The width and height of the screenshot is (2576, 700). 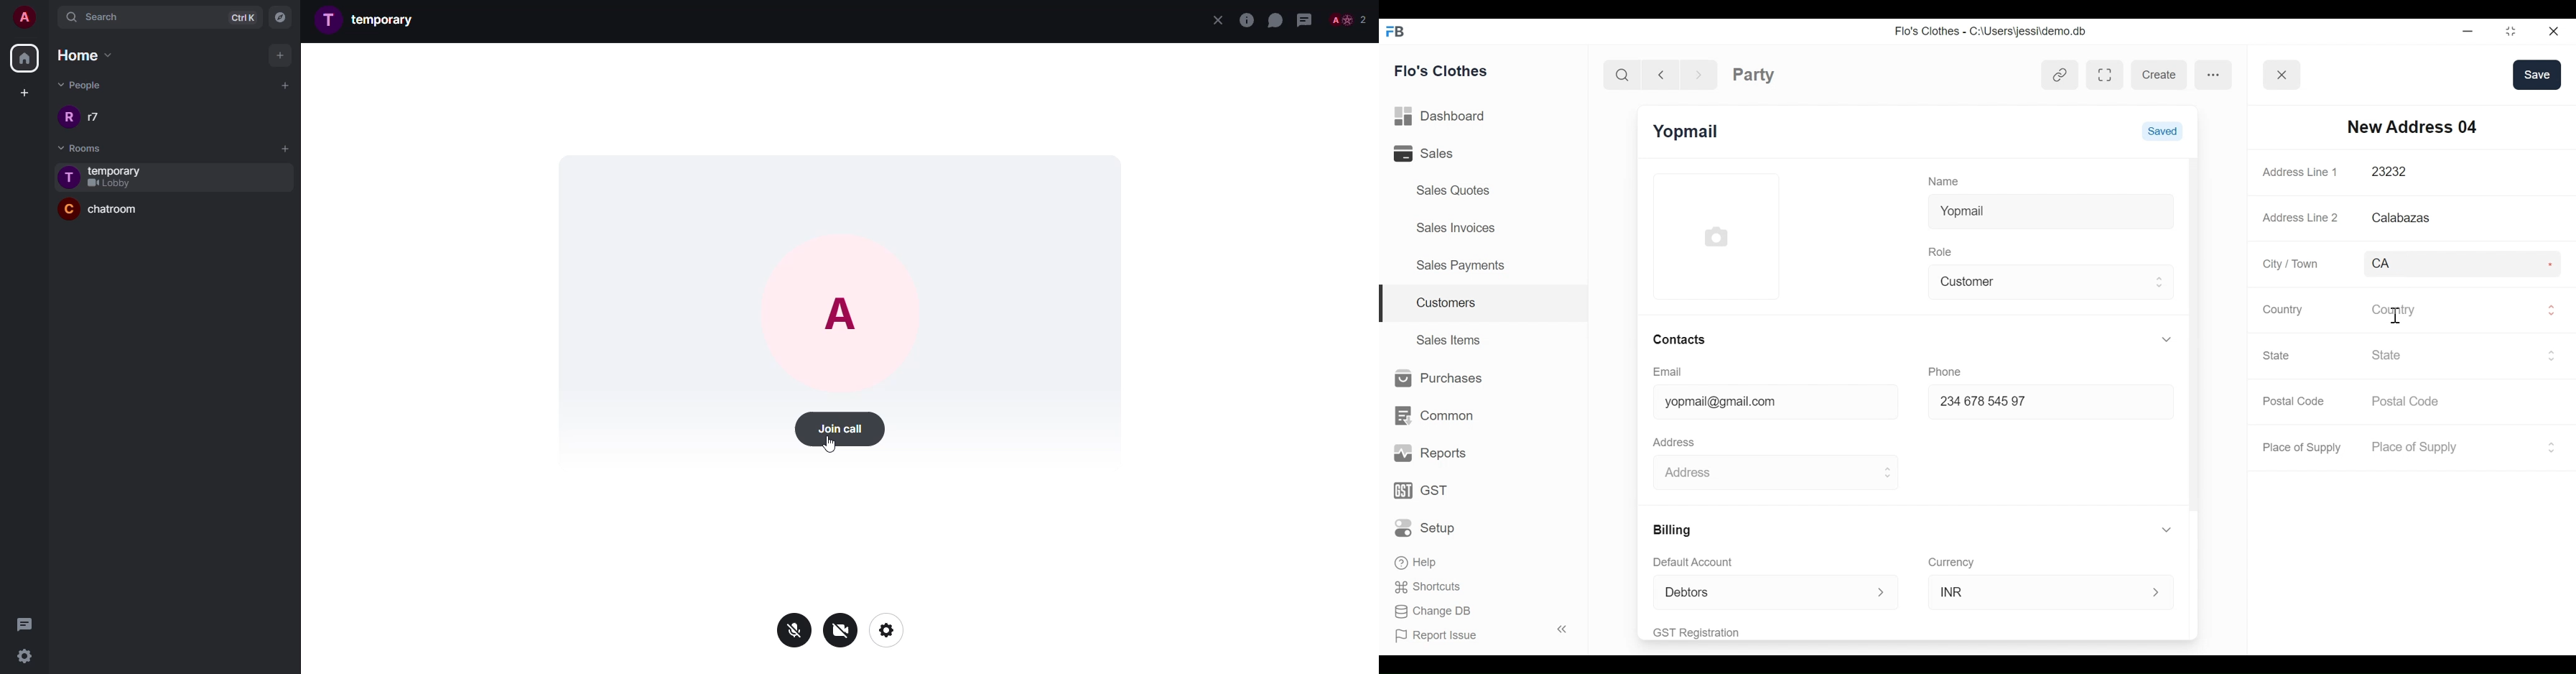 What do you see at coordinates (1677, 441) in the screenshot?
I see `Address` at bounding box center [1677, 441].